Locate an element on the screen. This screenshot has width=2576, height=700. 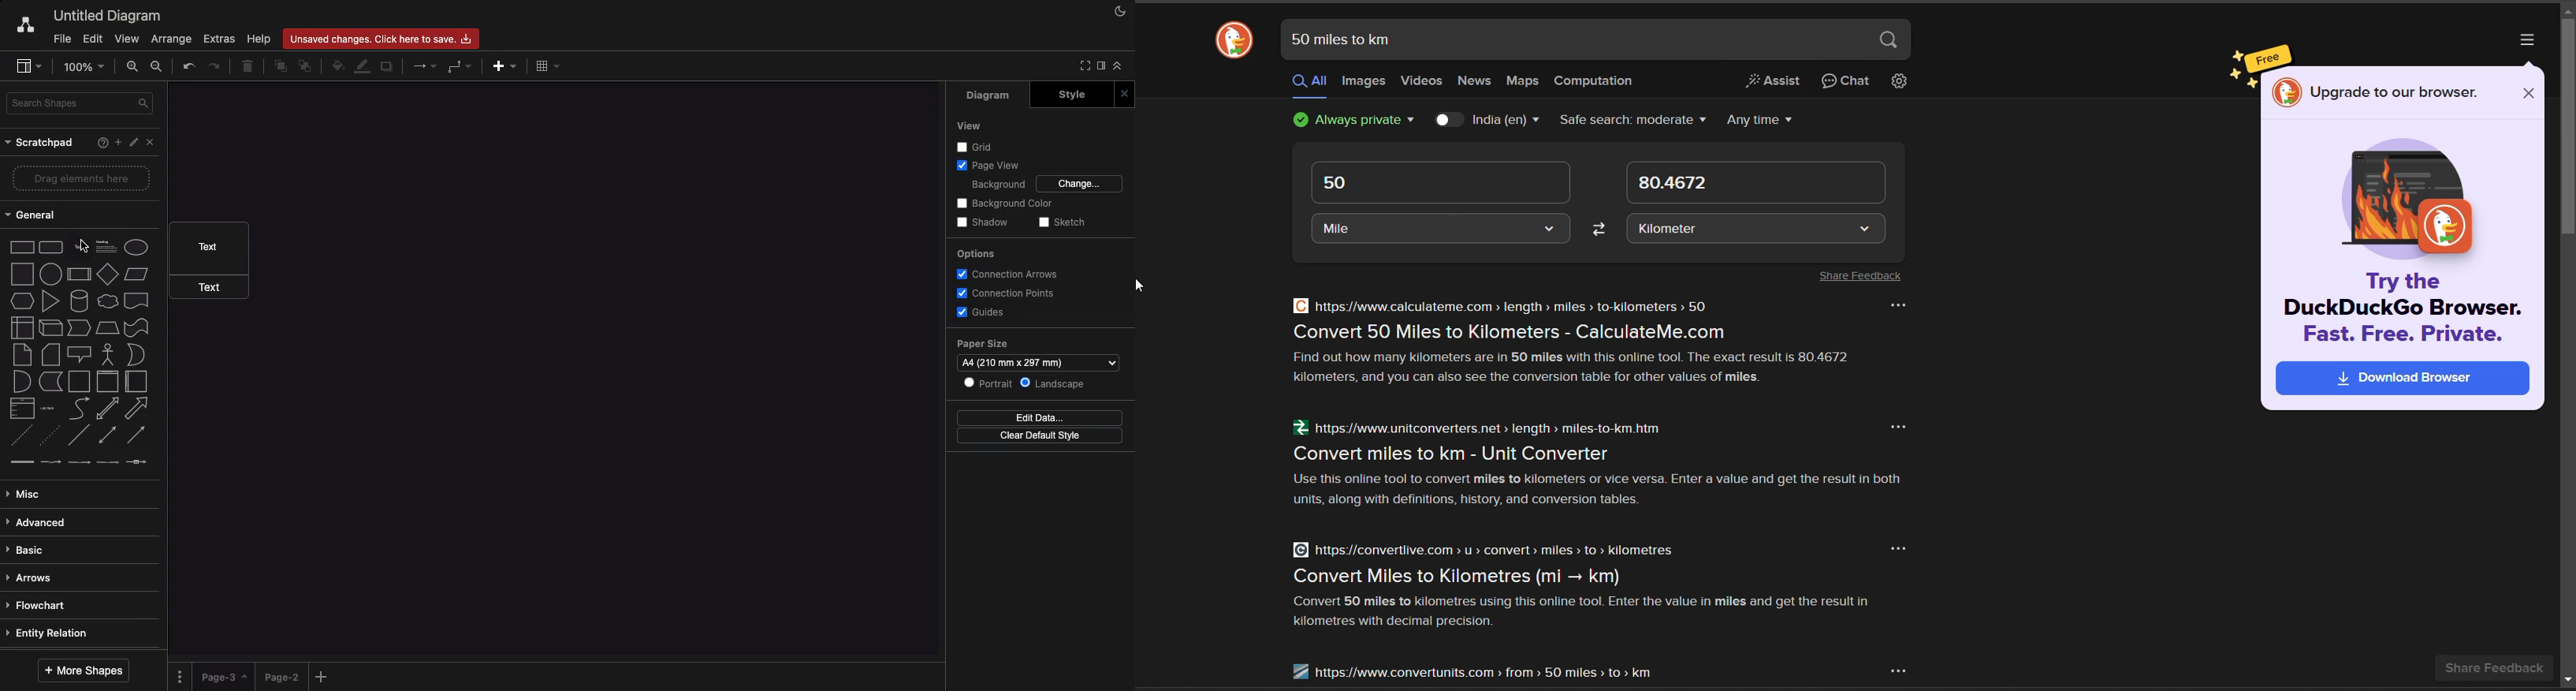
Search shapes is located at coordinates (81, 103).